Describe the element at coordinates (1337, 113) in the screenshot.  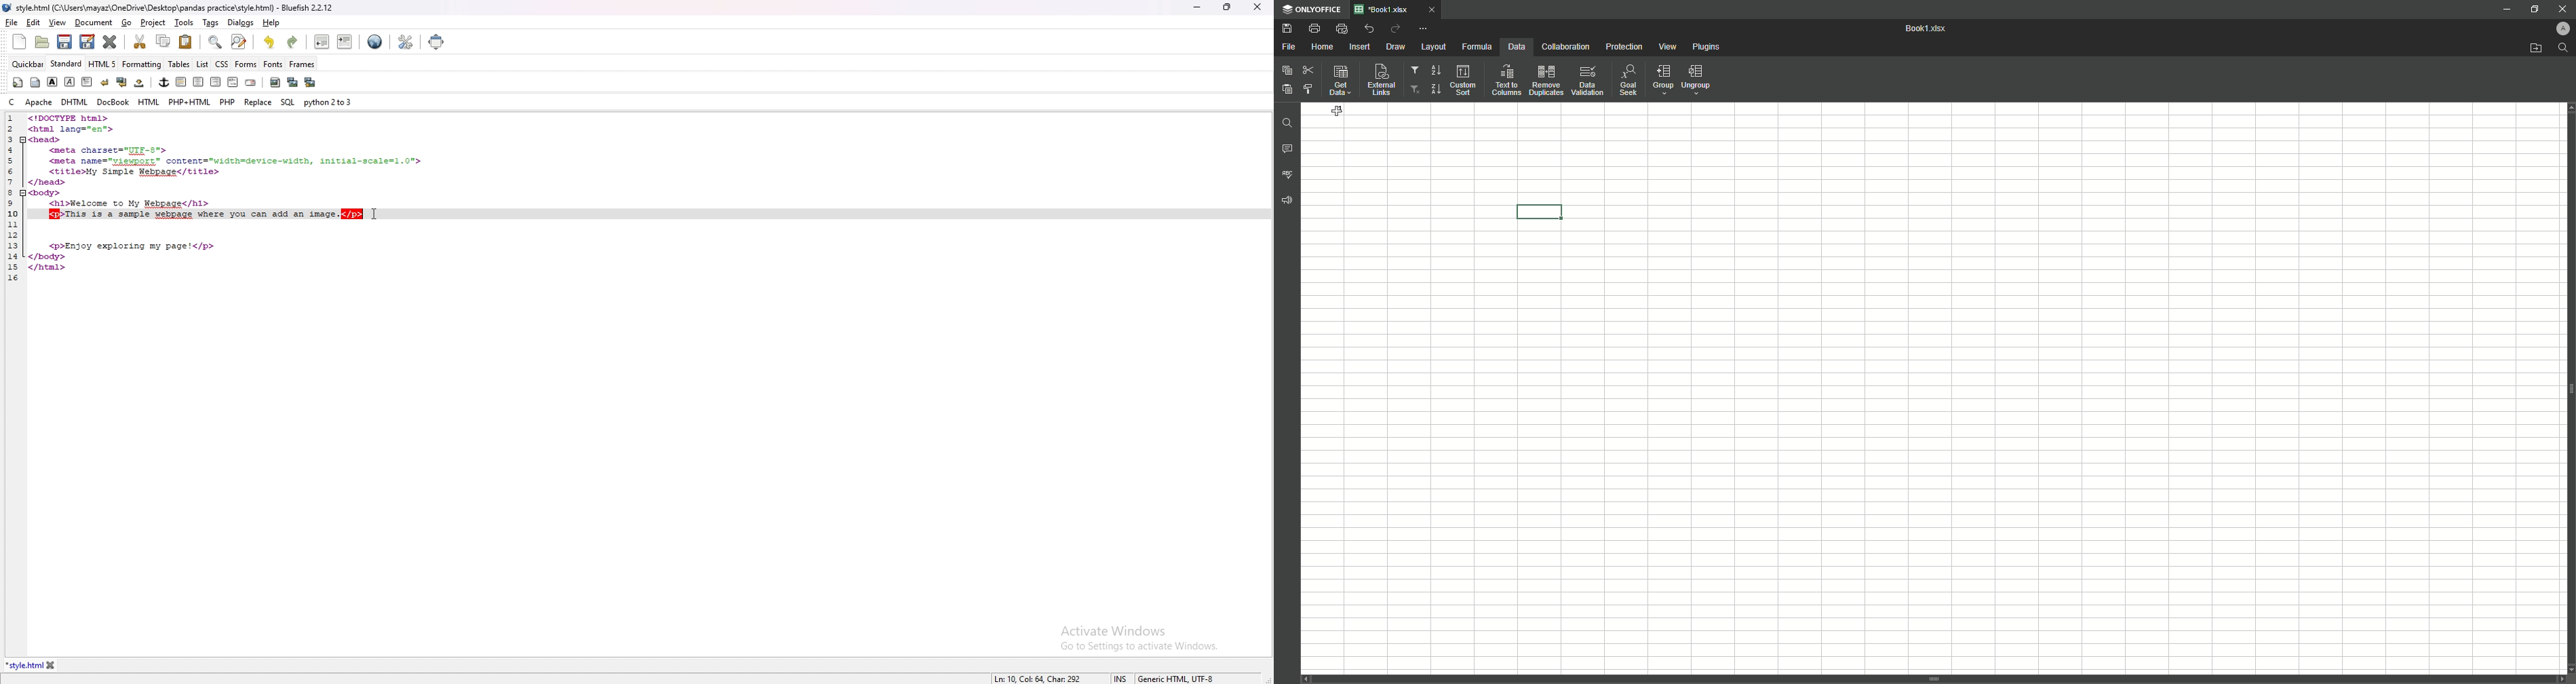
I see `Cursor` at that location.